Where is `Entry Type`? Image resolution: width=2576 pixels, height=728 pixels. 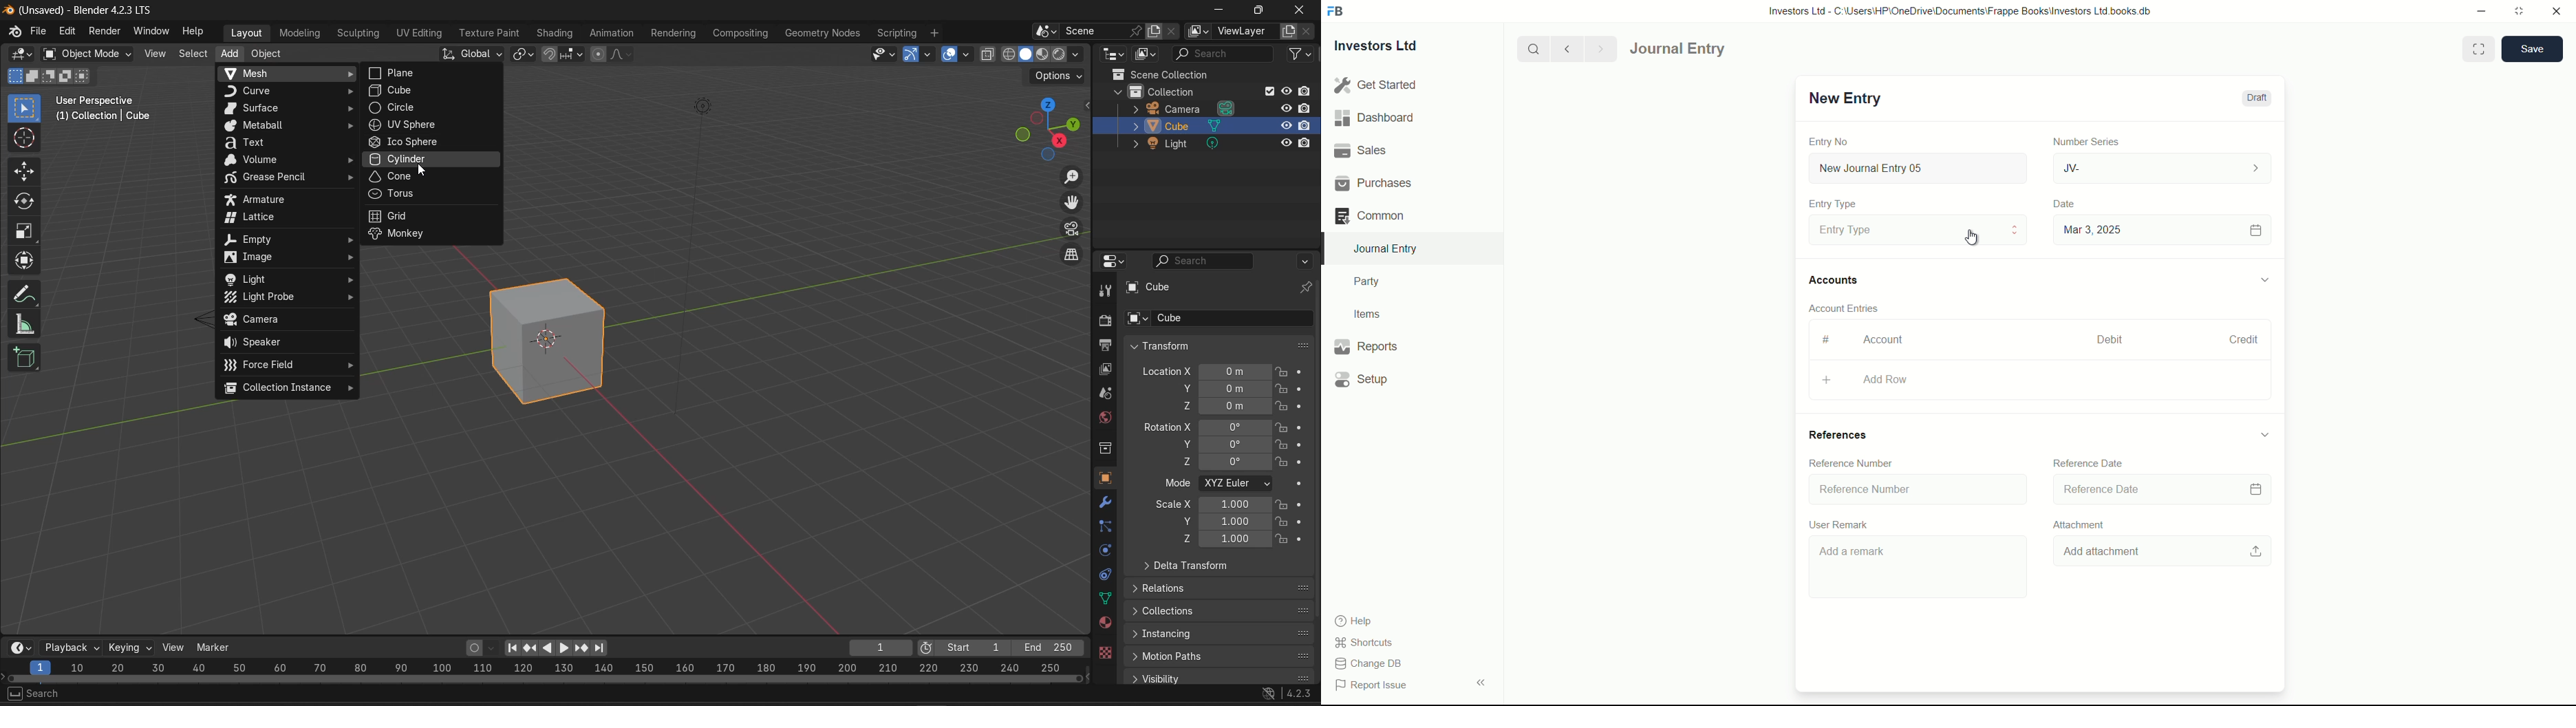
Entry Type is located at coordinates (1833, 204).